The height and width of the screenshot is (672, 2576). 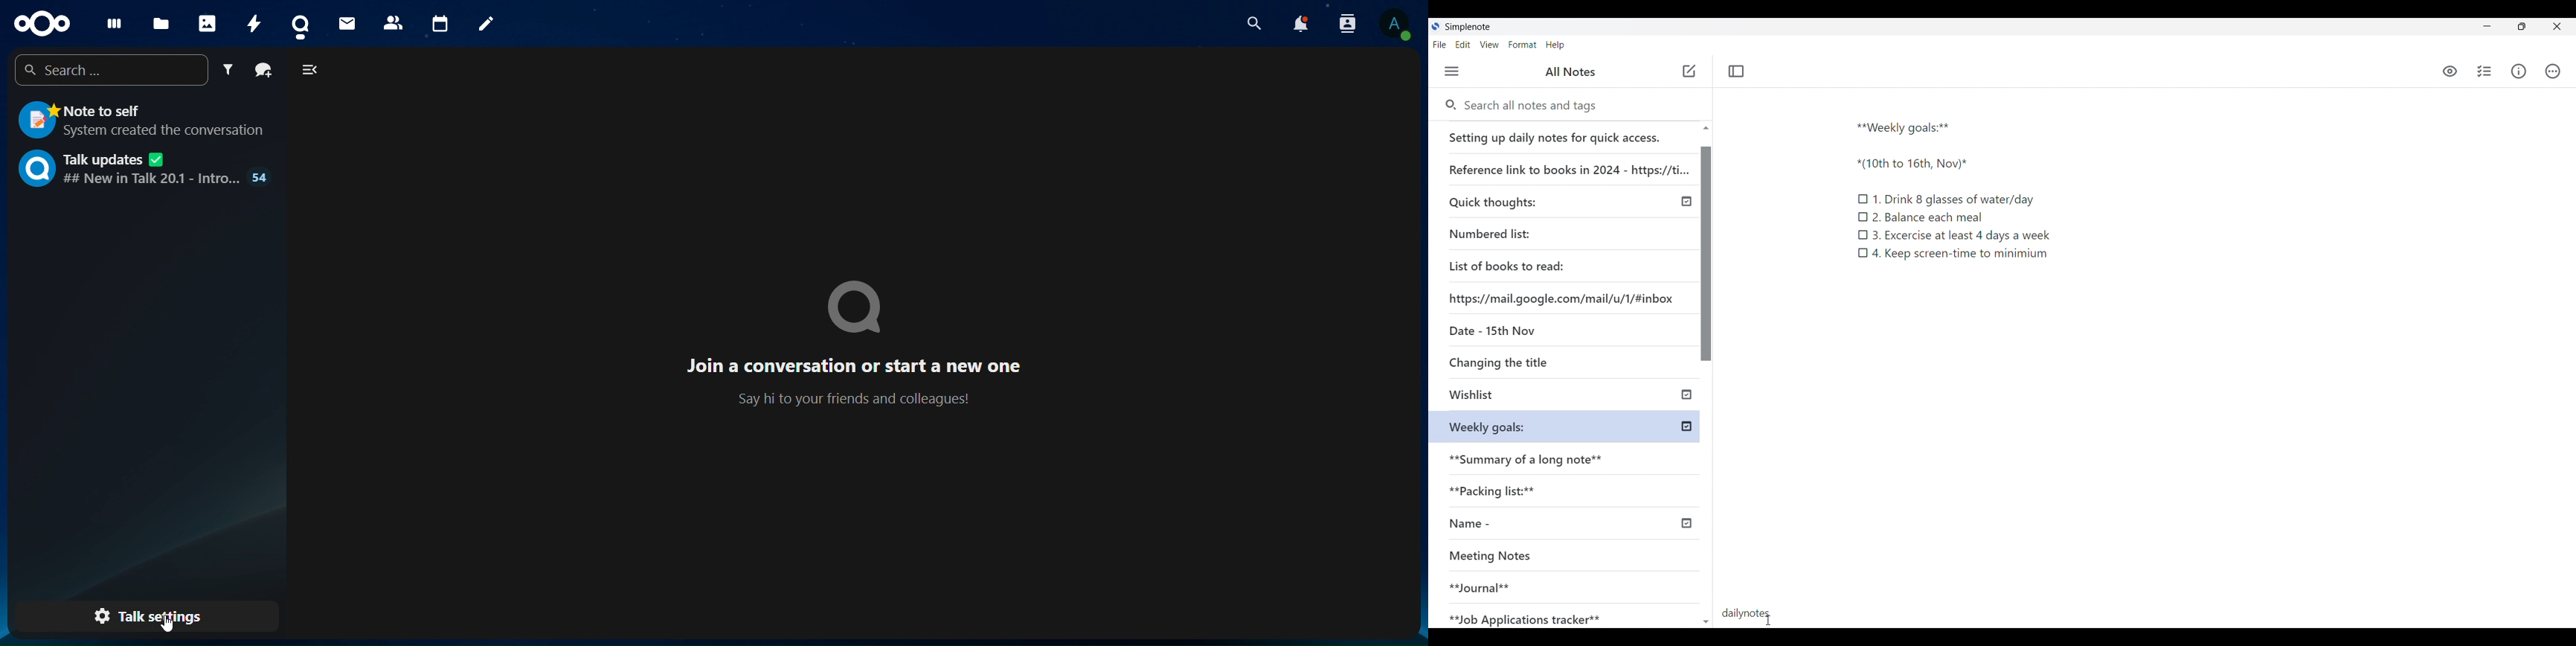 I want to click on Menu, so click(x=1452, y=71).